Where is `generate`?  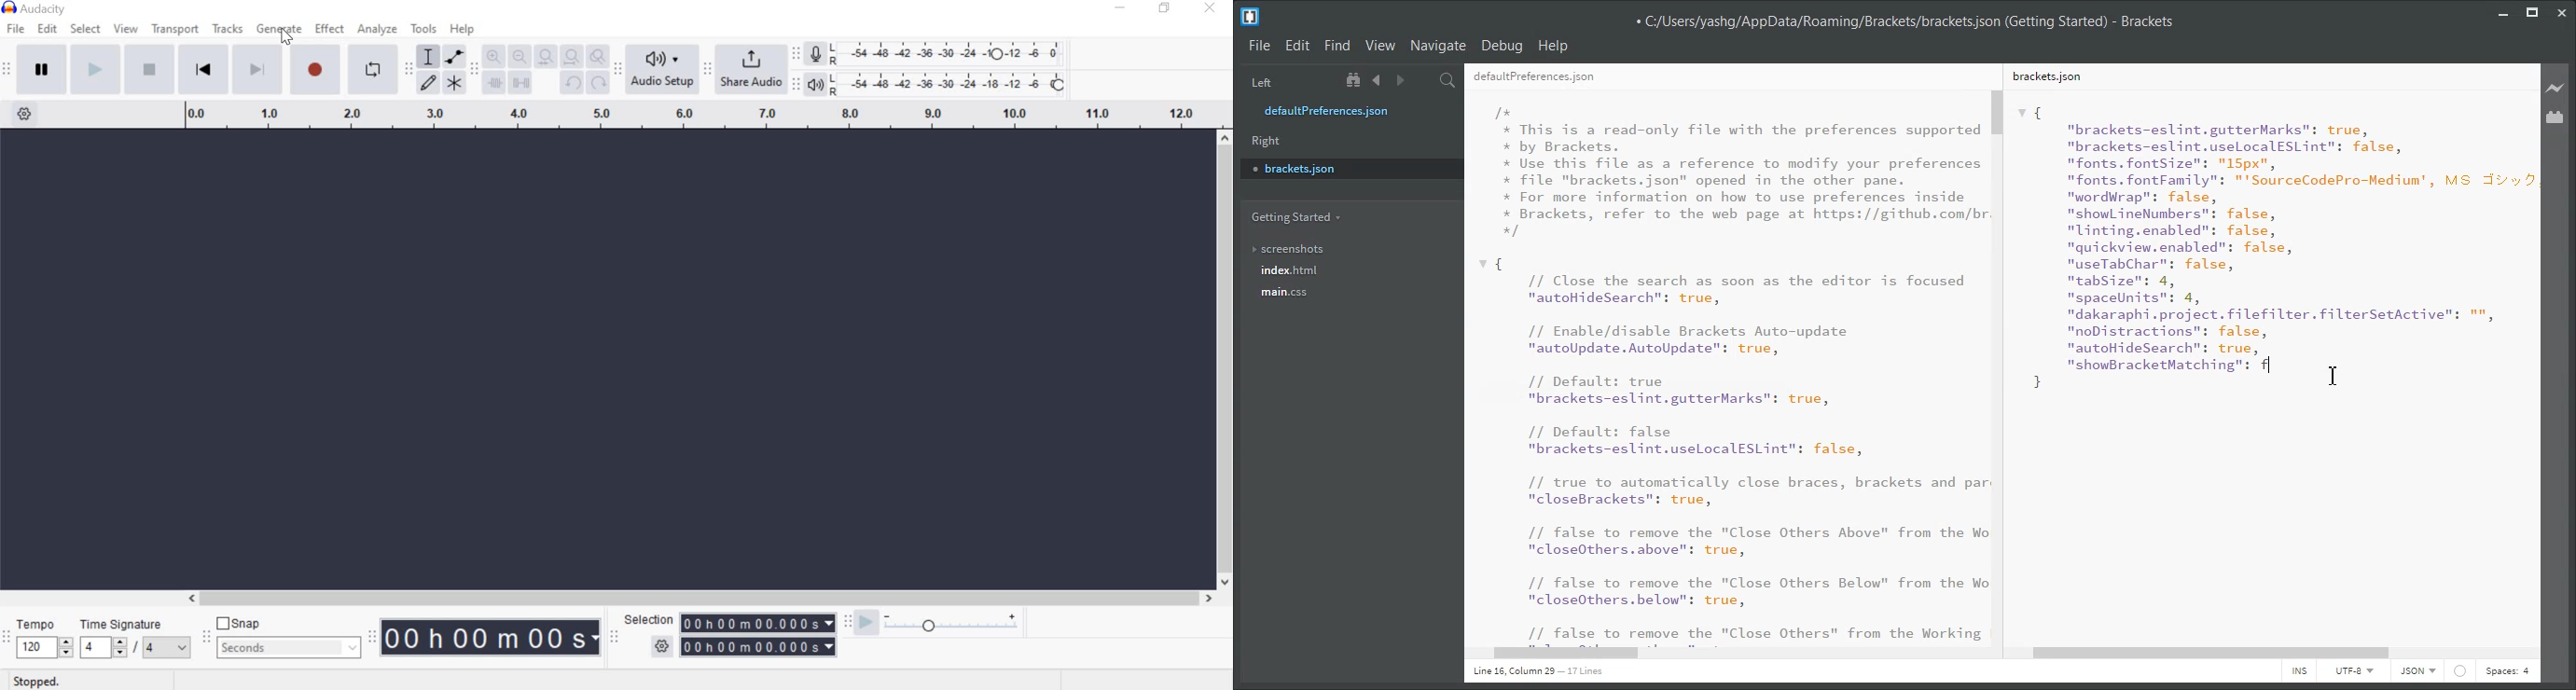
generate is located at coordinates (278, 28).